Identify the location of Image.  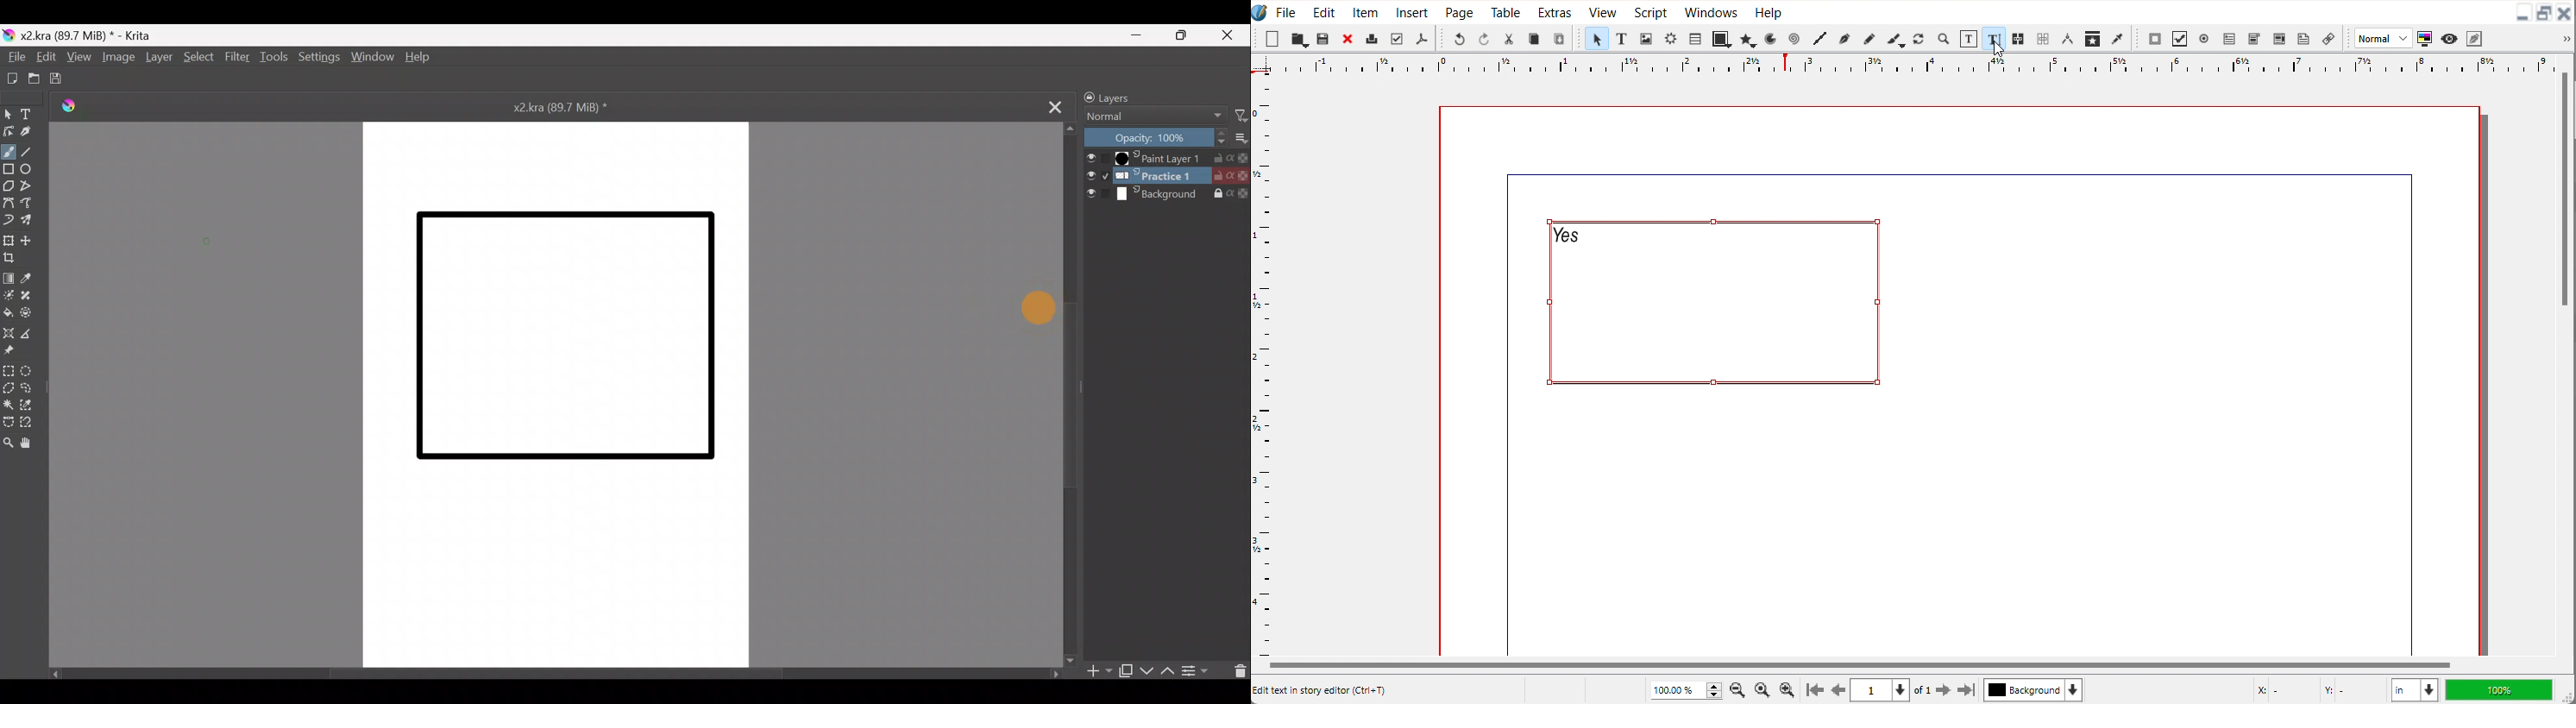
(120, 57).